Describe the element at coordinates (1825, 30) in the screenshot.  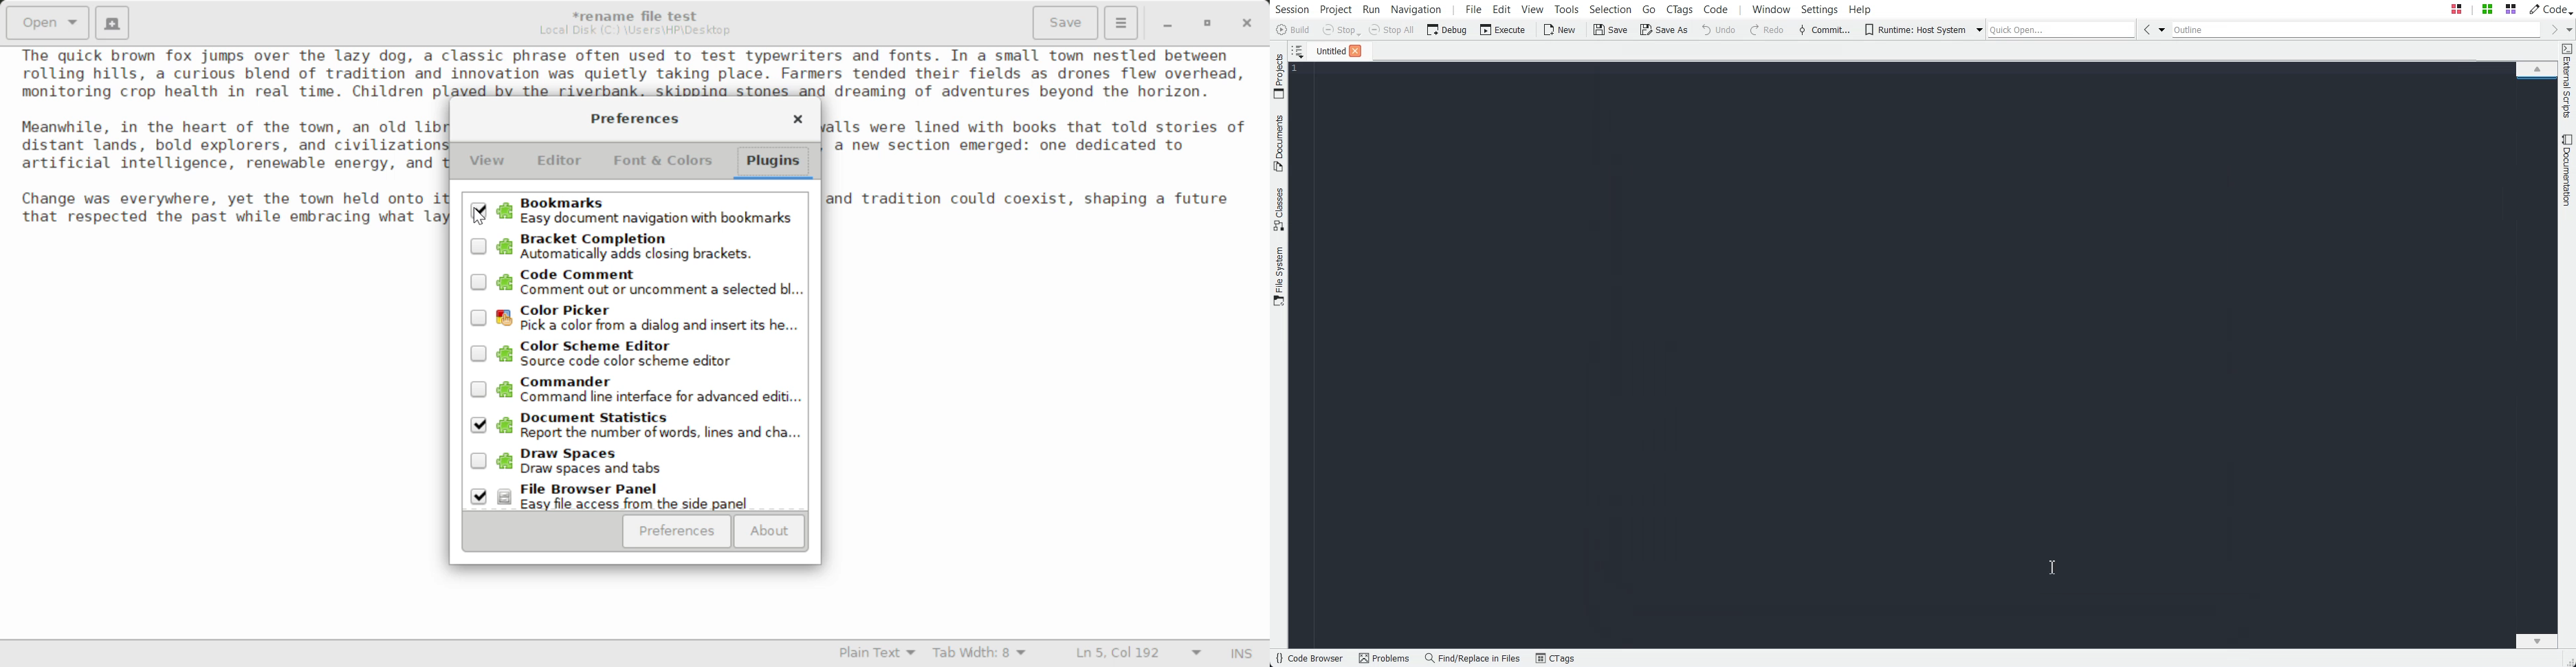
I see `Commit` at that location.